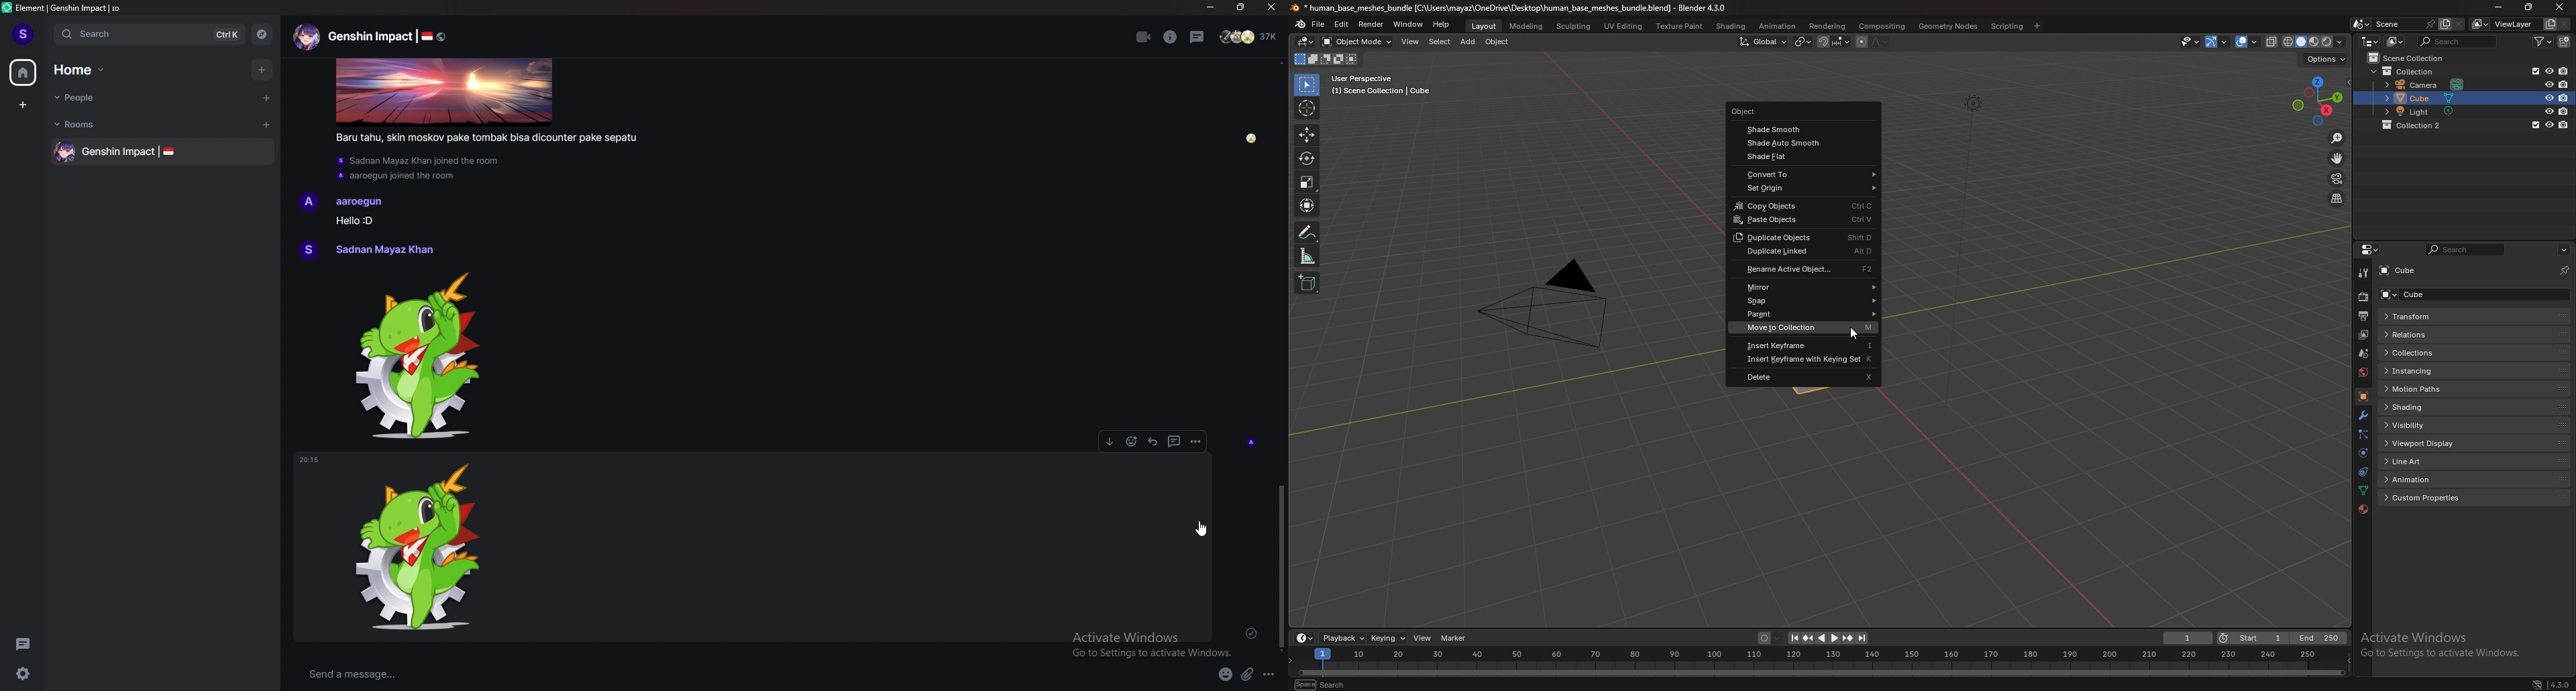 This screenshot has width=2576, height=700. What do you see at coordinates (1131, 441) in the screenshot?
I see `react` at bounding box center [1131, 441].